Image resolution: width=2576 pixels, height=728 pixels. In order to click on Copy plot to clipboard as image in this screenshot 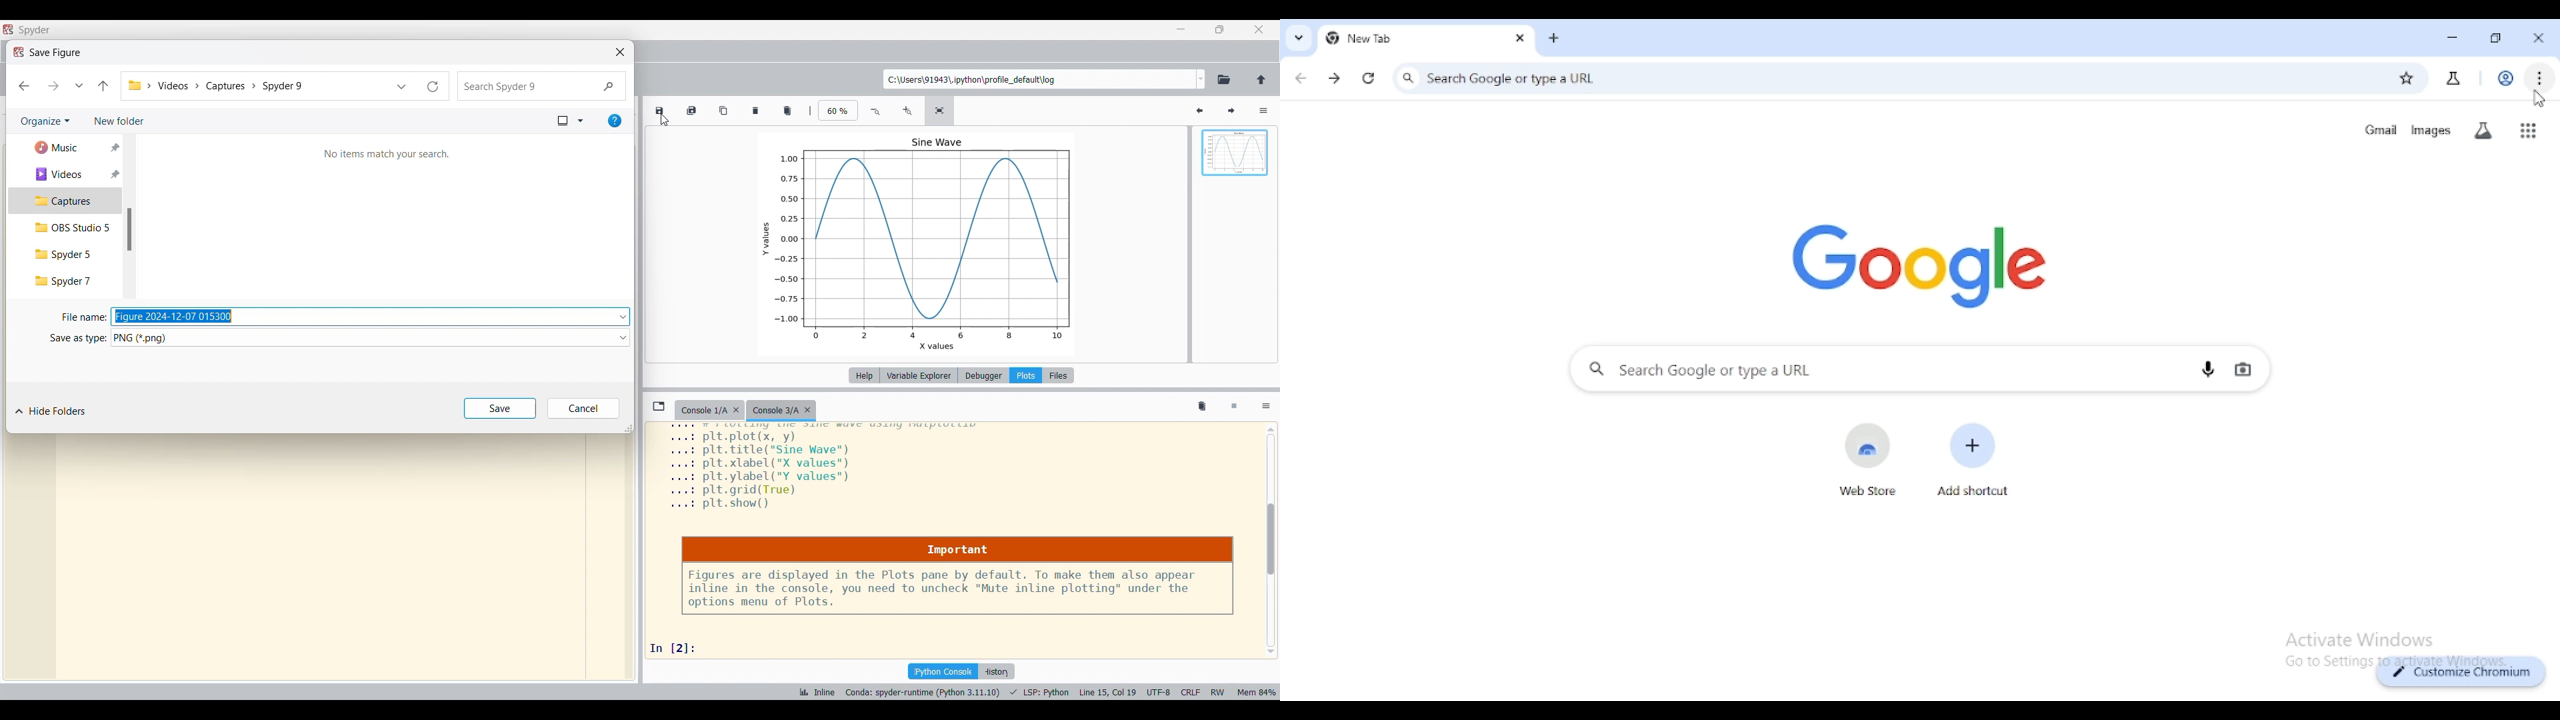, I will do `click(725, 110)`.